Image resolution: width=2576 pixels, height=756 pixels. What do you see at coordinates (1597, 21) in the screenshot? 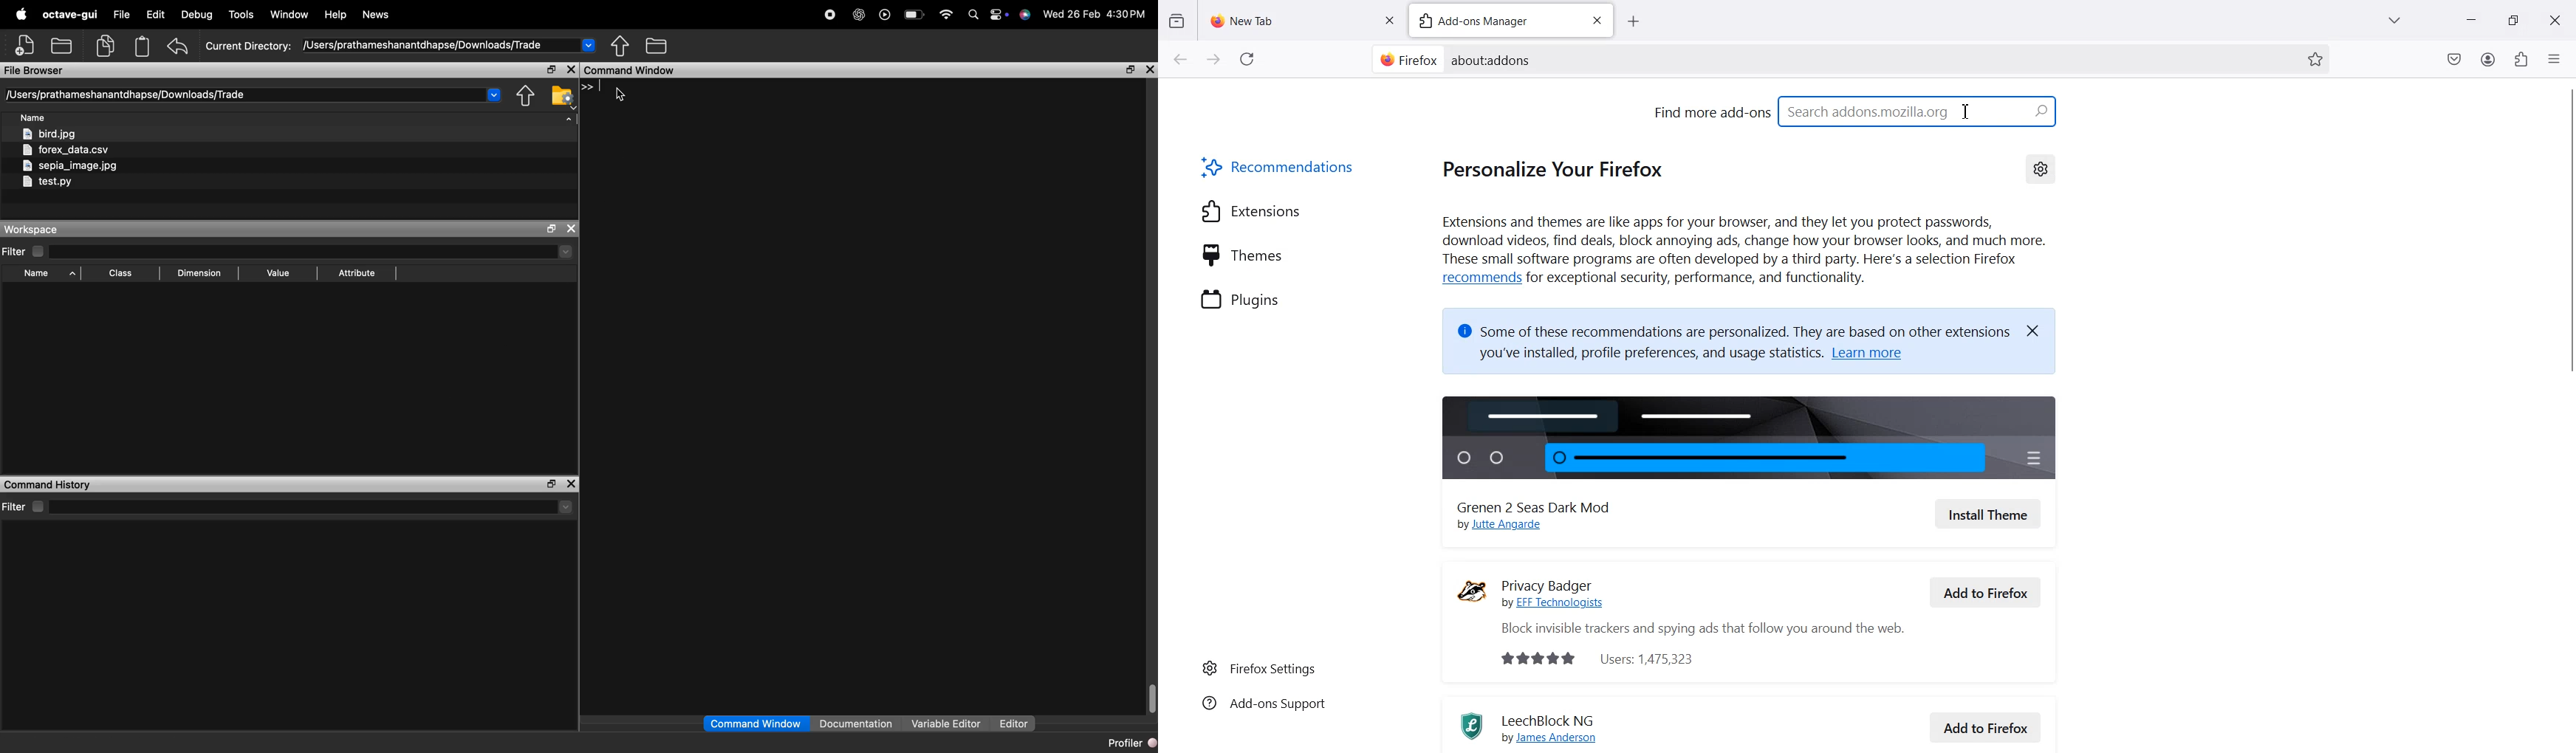
I see `Close tab` at bounding box center [1597, 21].